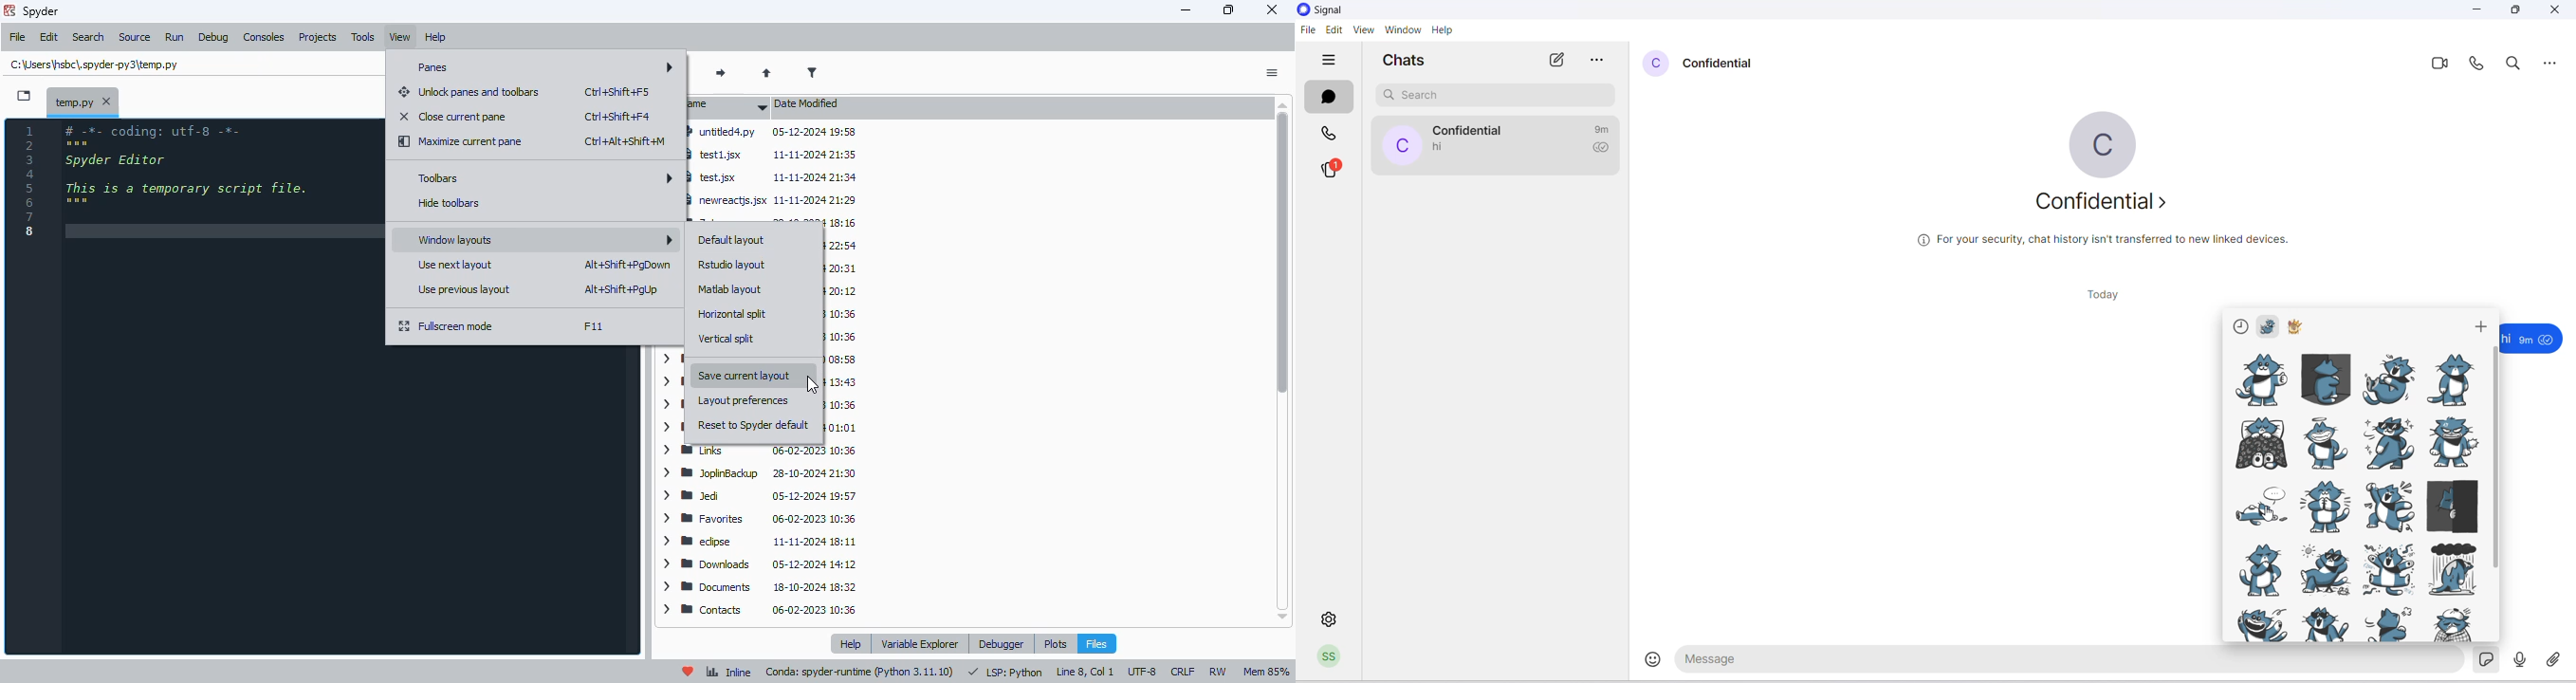 The image size is (2576, 700). Describe the element at coordinates (742, 399) in the screenshot. I see `layout preferences` at that location.